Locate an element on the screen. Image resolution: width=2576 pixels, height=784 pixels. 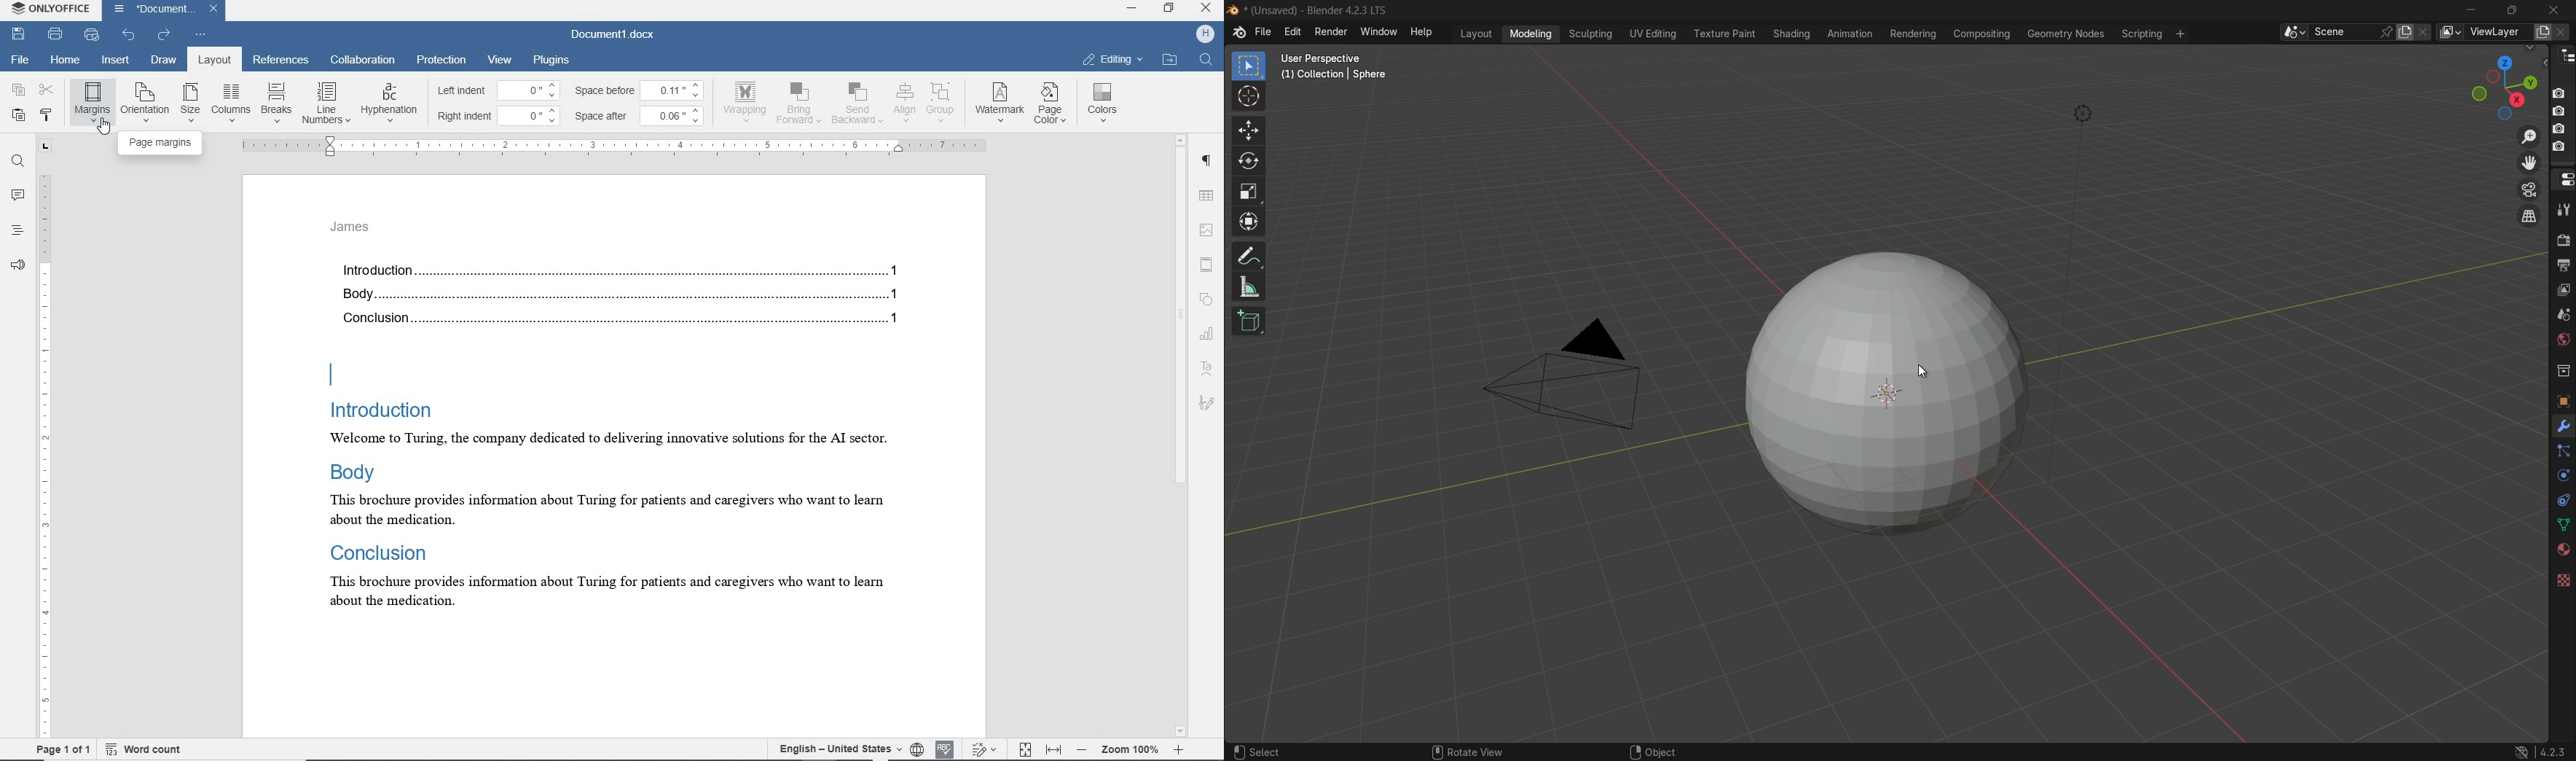
home is located at coordinates (63, 61).